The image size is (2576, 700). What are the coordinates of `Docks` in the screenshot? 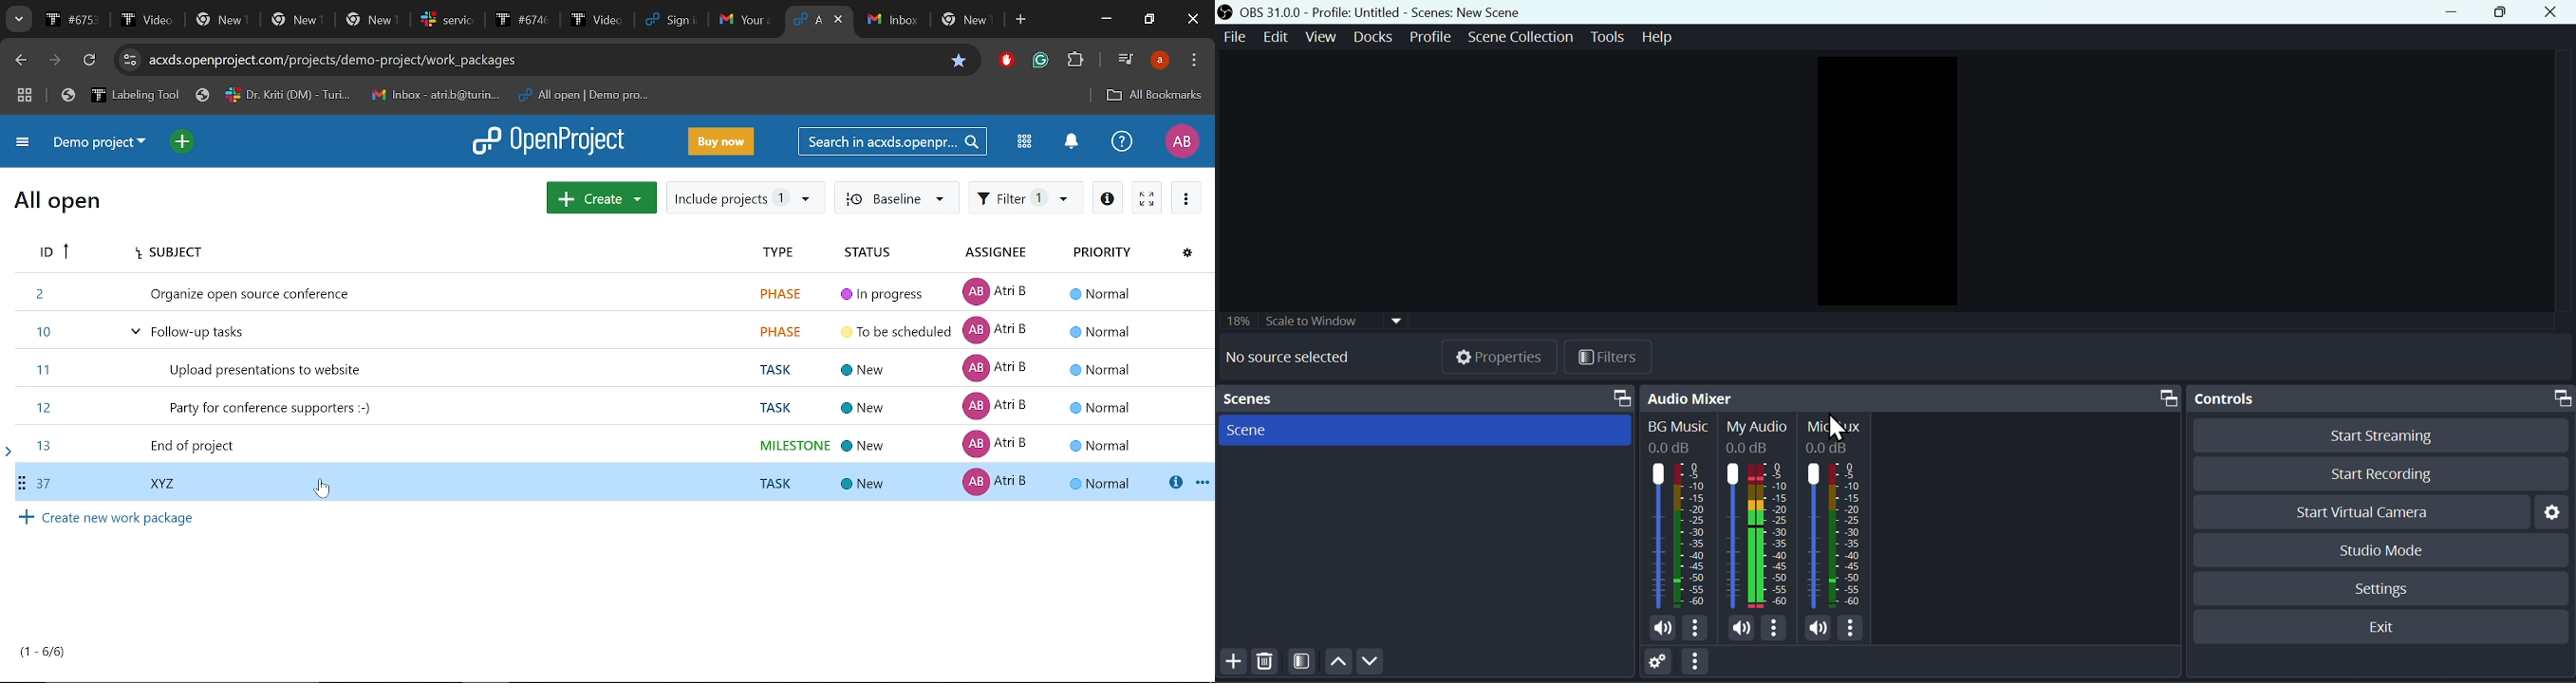 It's located at (1371, 36).